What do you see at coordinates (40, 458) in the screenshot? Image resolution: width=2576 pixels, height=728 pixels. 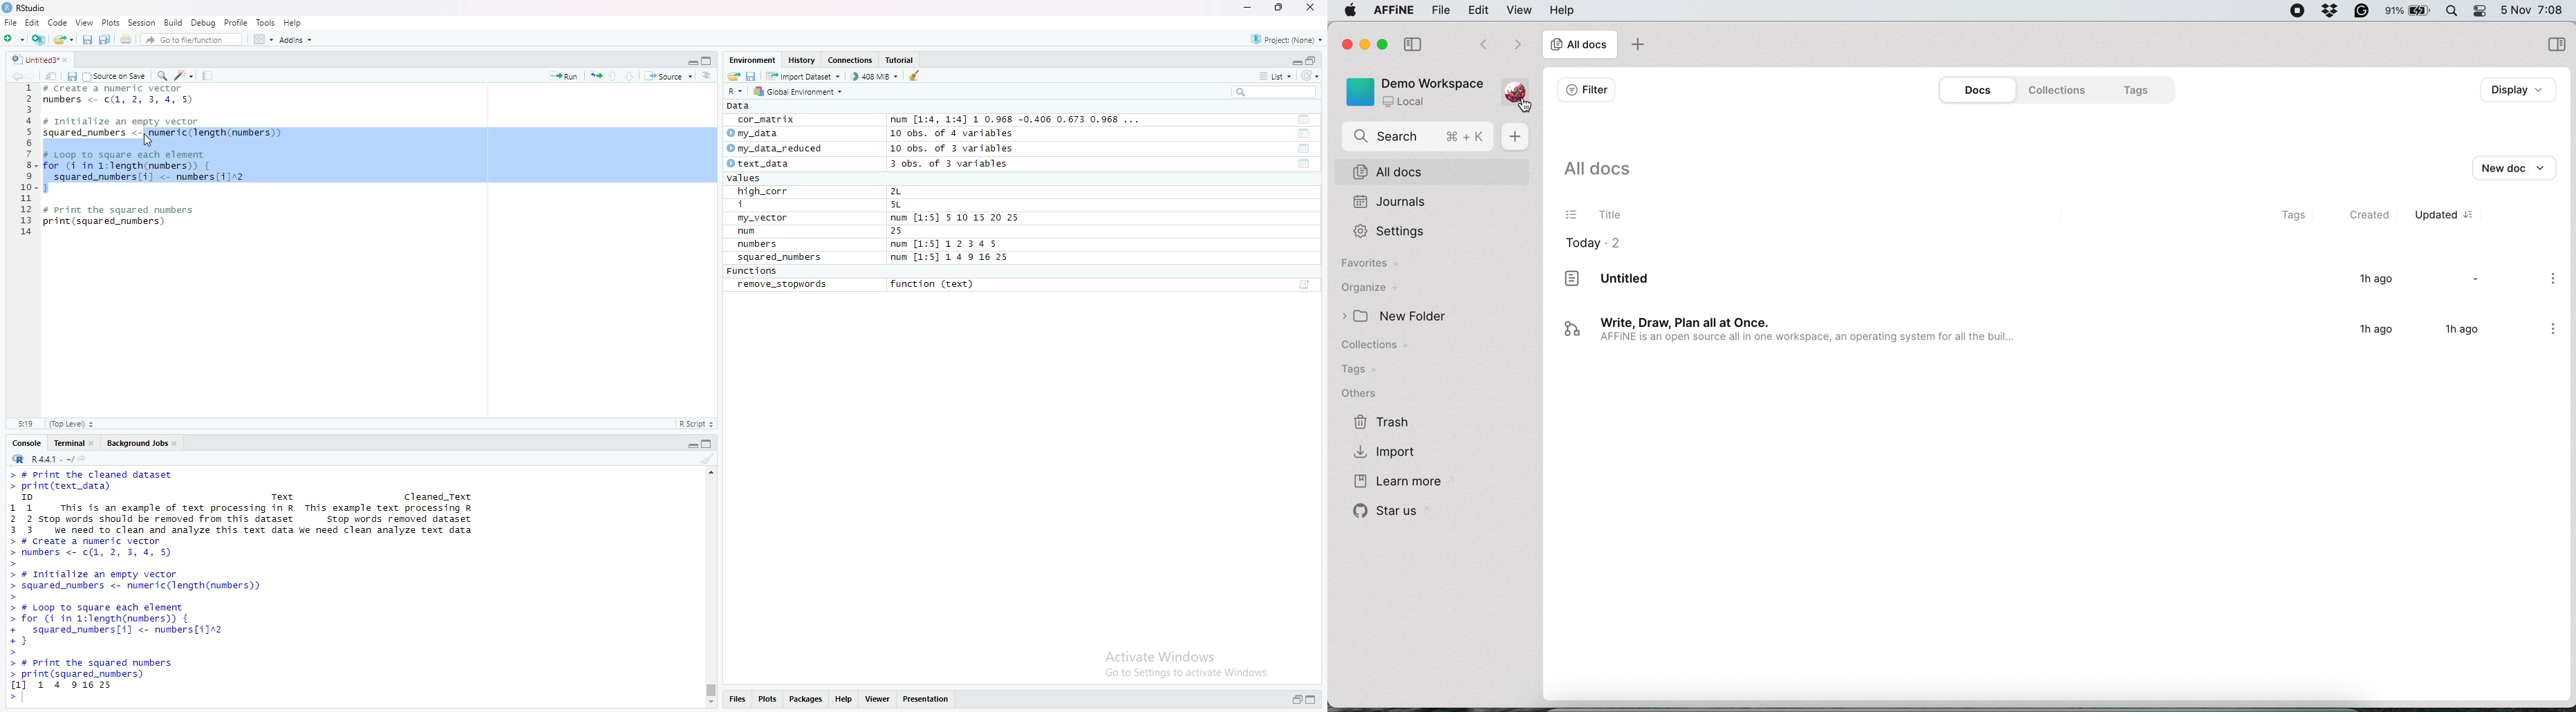 I see `R 4.4.1 ~/` at bounding box center [40, 458].